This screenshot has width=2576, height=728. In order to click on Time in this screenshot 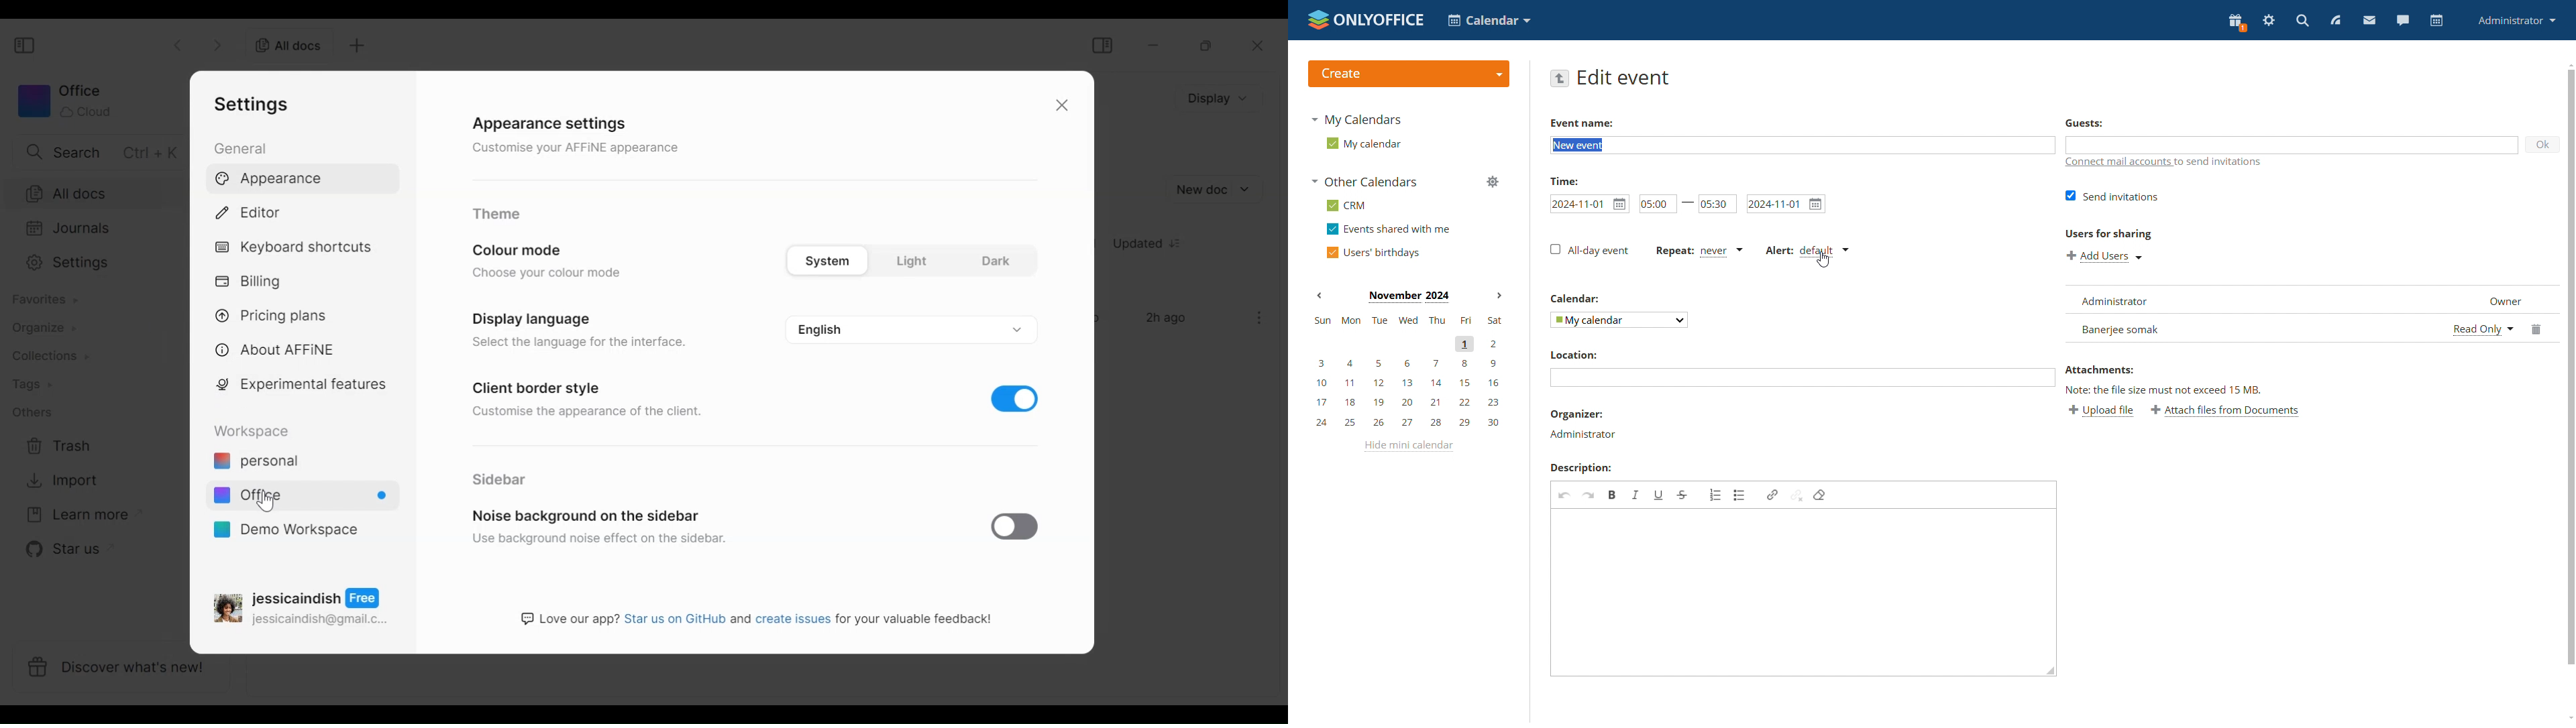, I will do `click(1565, 180)`.